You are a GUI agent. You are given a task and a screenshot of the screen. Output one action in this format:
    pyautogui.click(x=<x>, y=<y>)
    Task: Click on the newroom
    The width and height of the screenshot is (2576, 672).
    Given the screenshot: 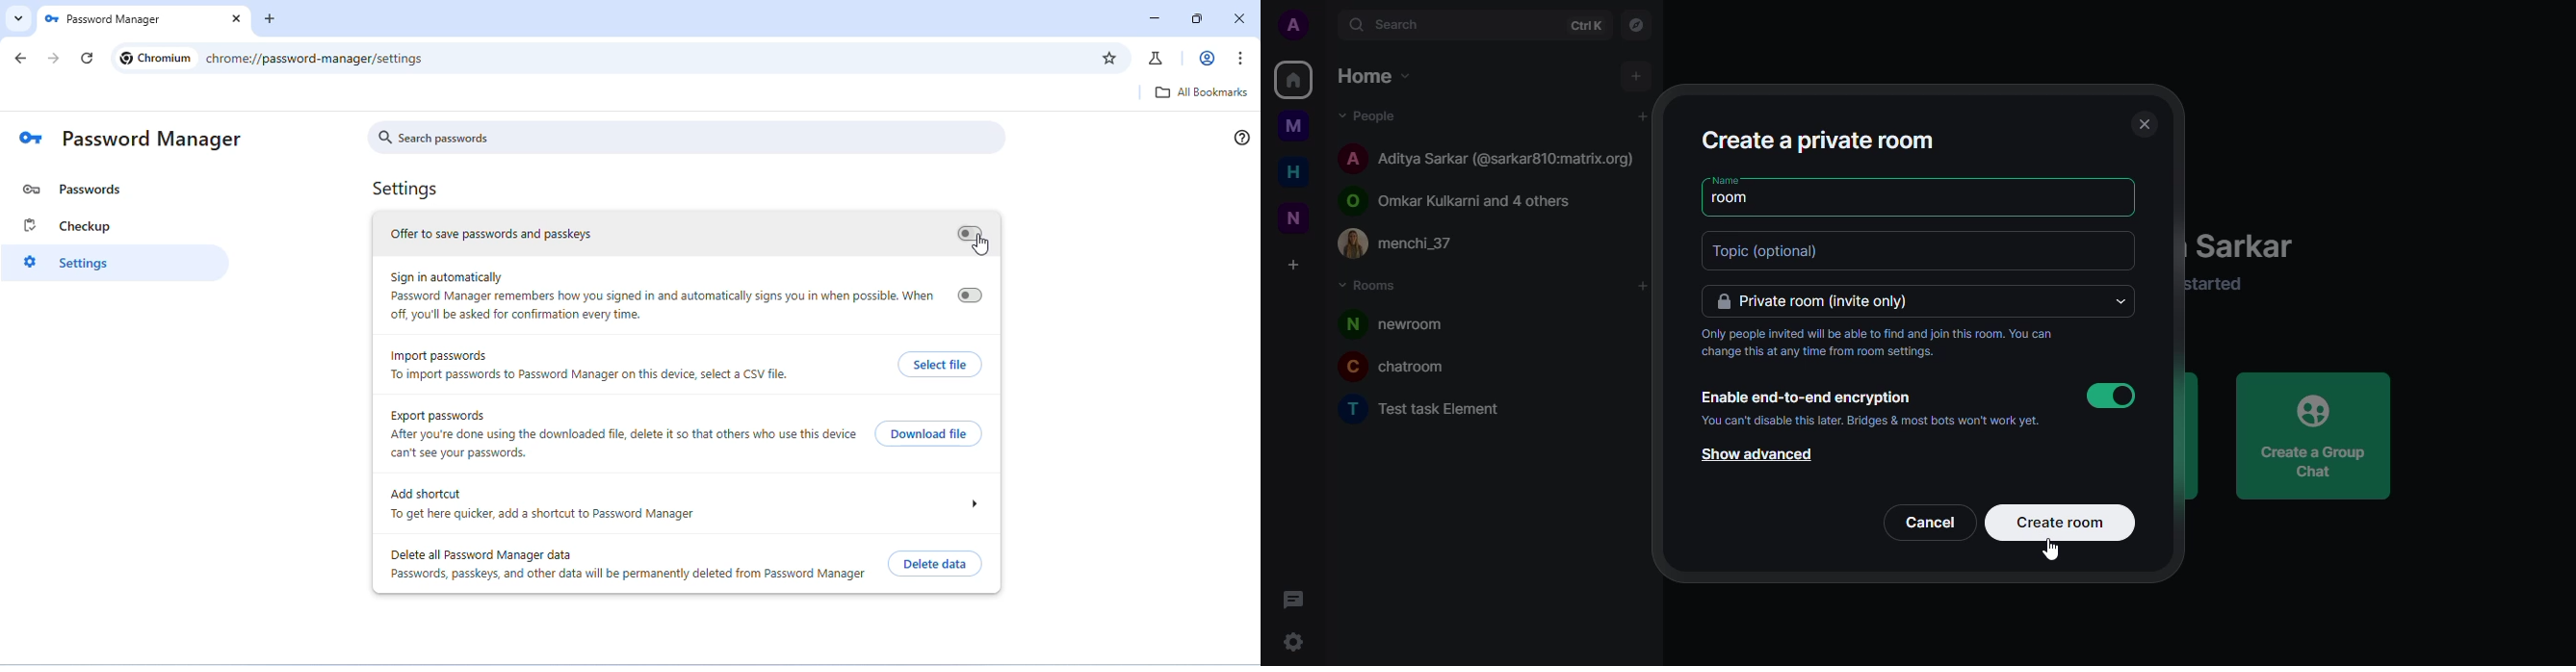 What is the action you would take?
    pyautogui.click(x=1406, y=322)
    